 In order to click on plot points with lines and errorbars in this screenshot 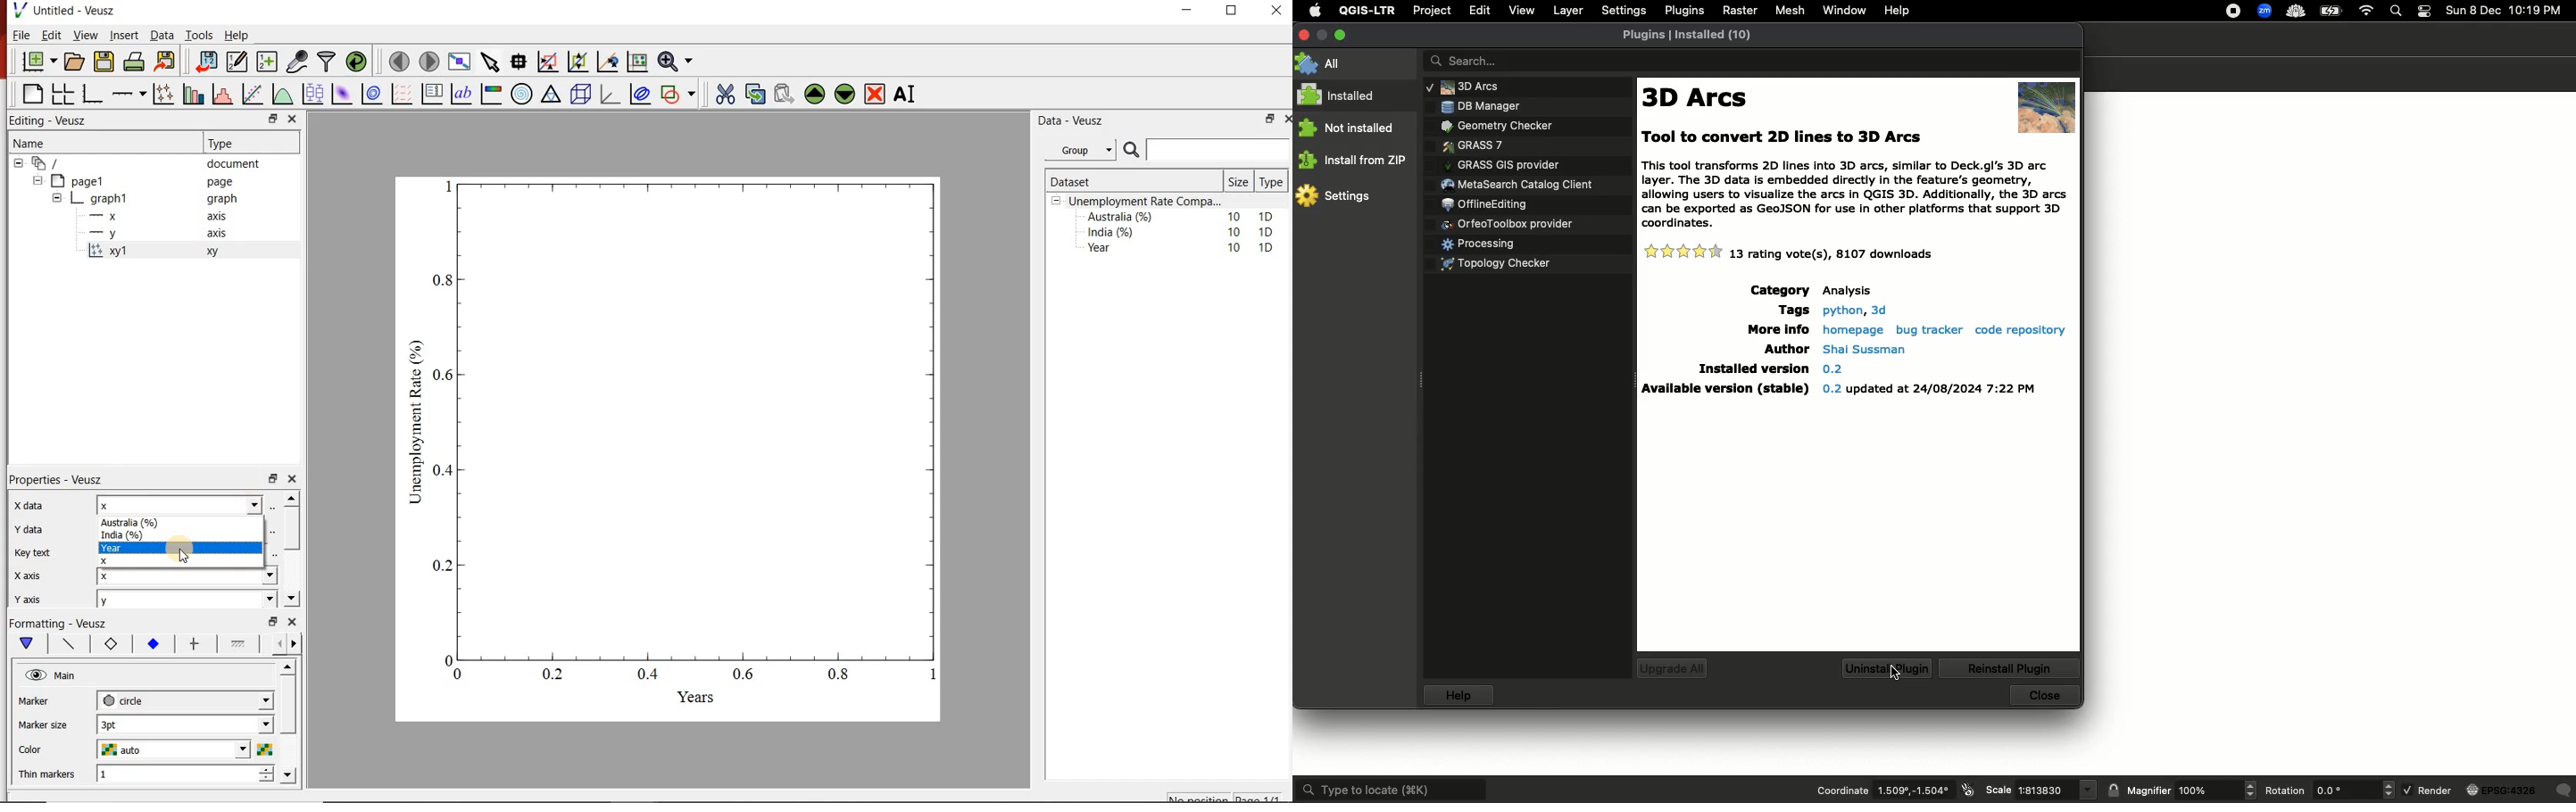, I will do `click(163, 93)`.